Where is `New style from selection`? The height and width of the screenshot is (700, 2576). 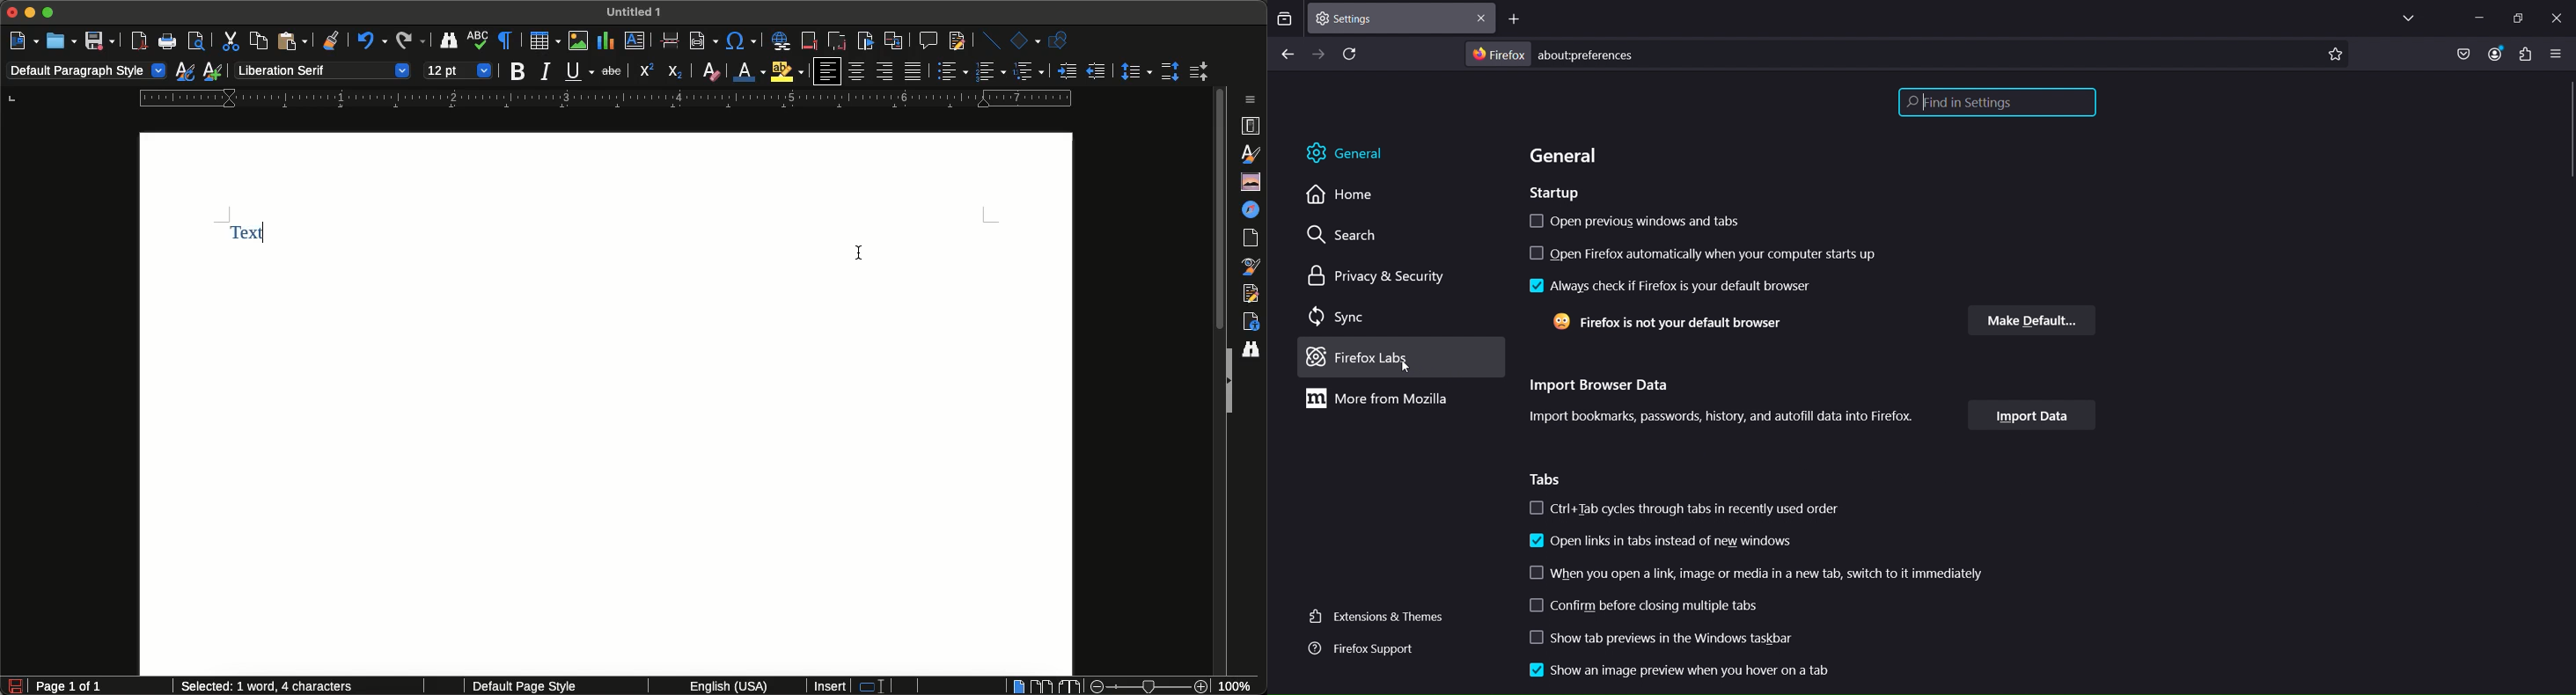 New style from selection is located at coordinates (215, 71).